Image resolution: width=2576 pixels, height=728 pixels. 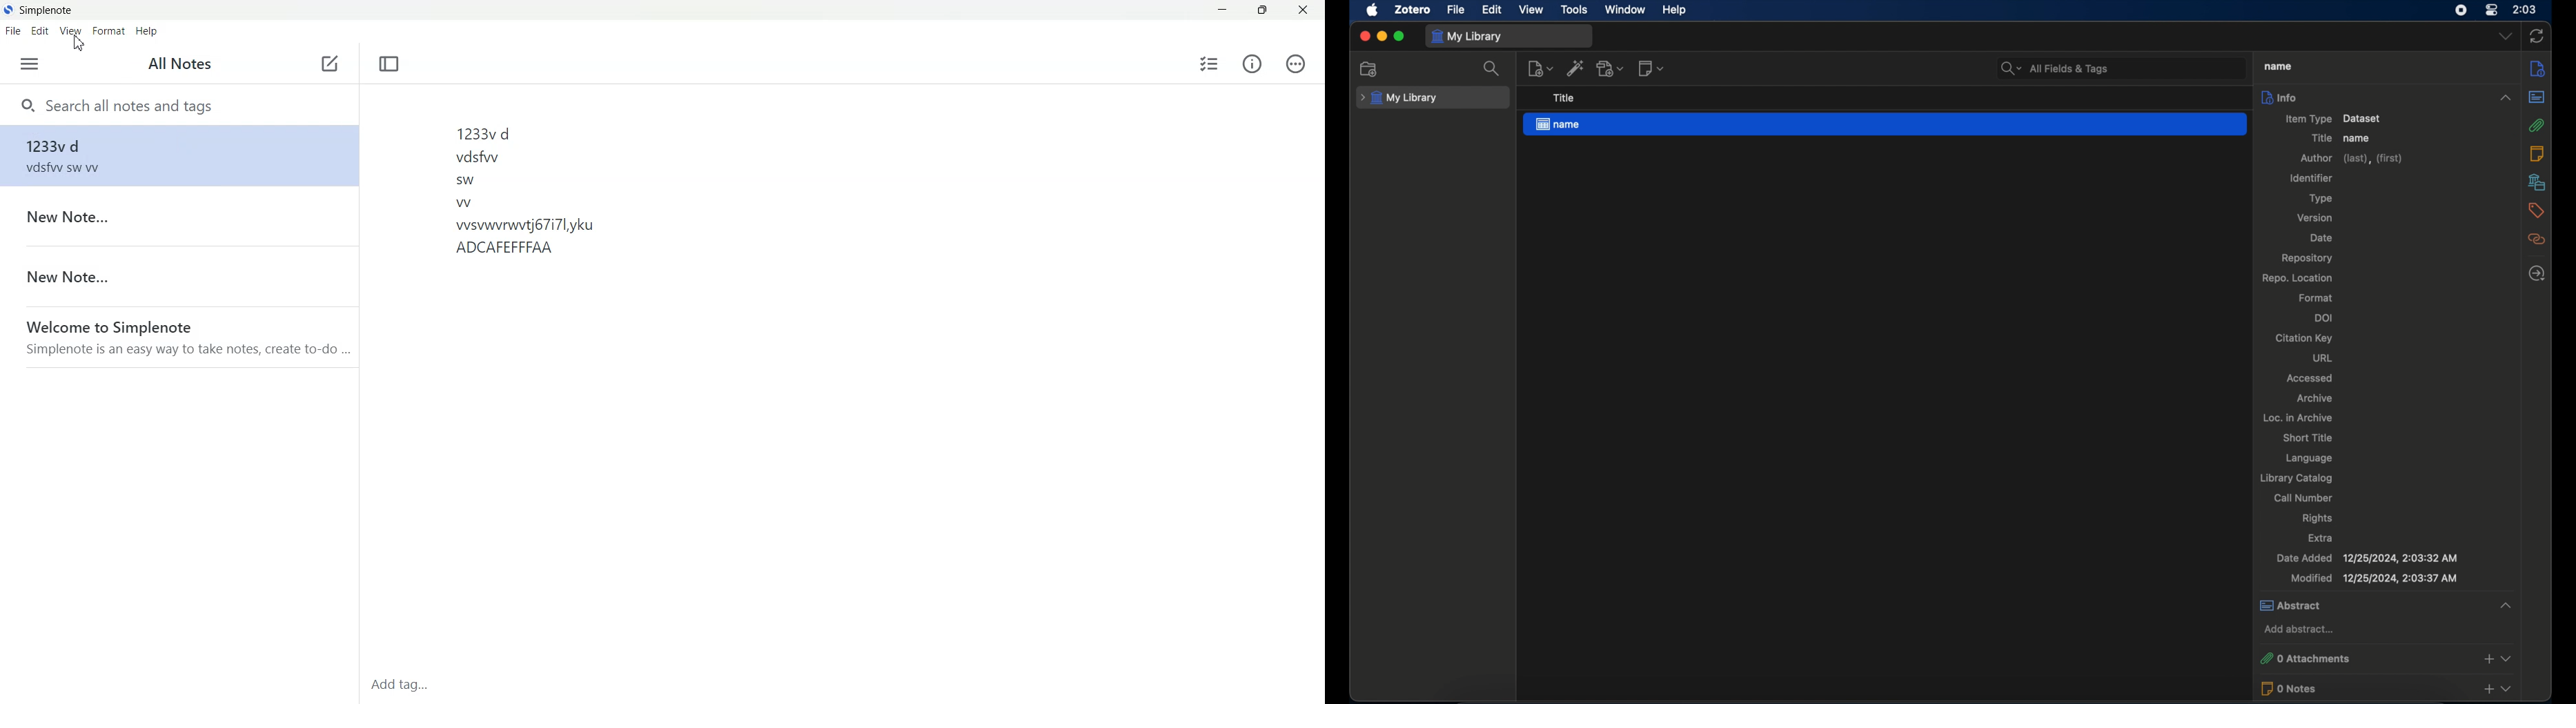 I want to click on Note File, so click(x=179, y=216).